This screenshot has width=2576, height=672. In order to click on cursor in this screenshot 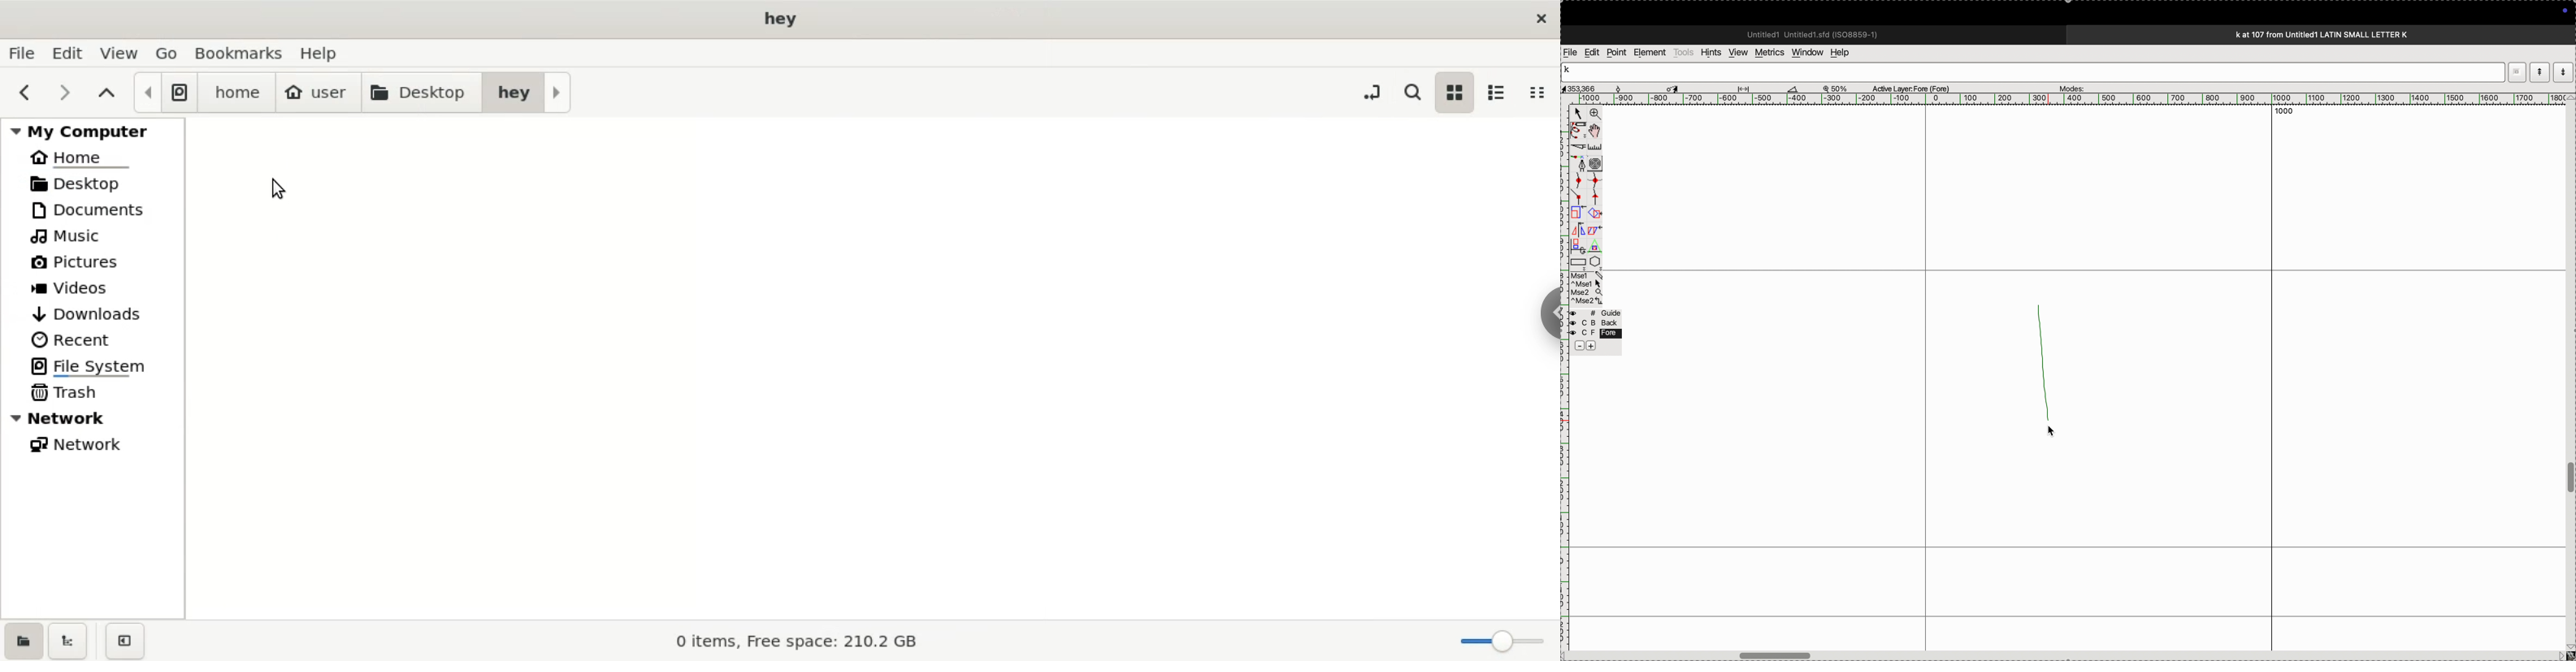, I will do `click(280, 188)`.